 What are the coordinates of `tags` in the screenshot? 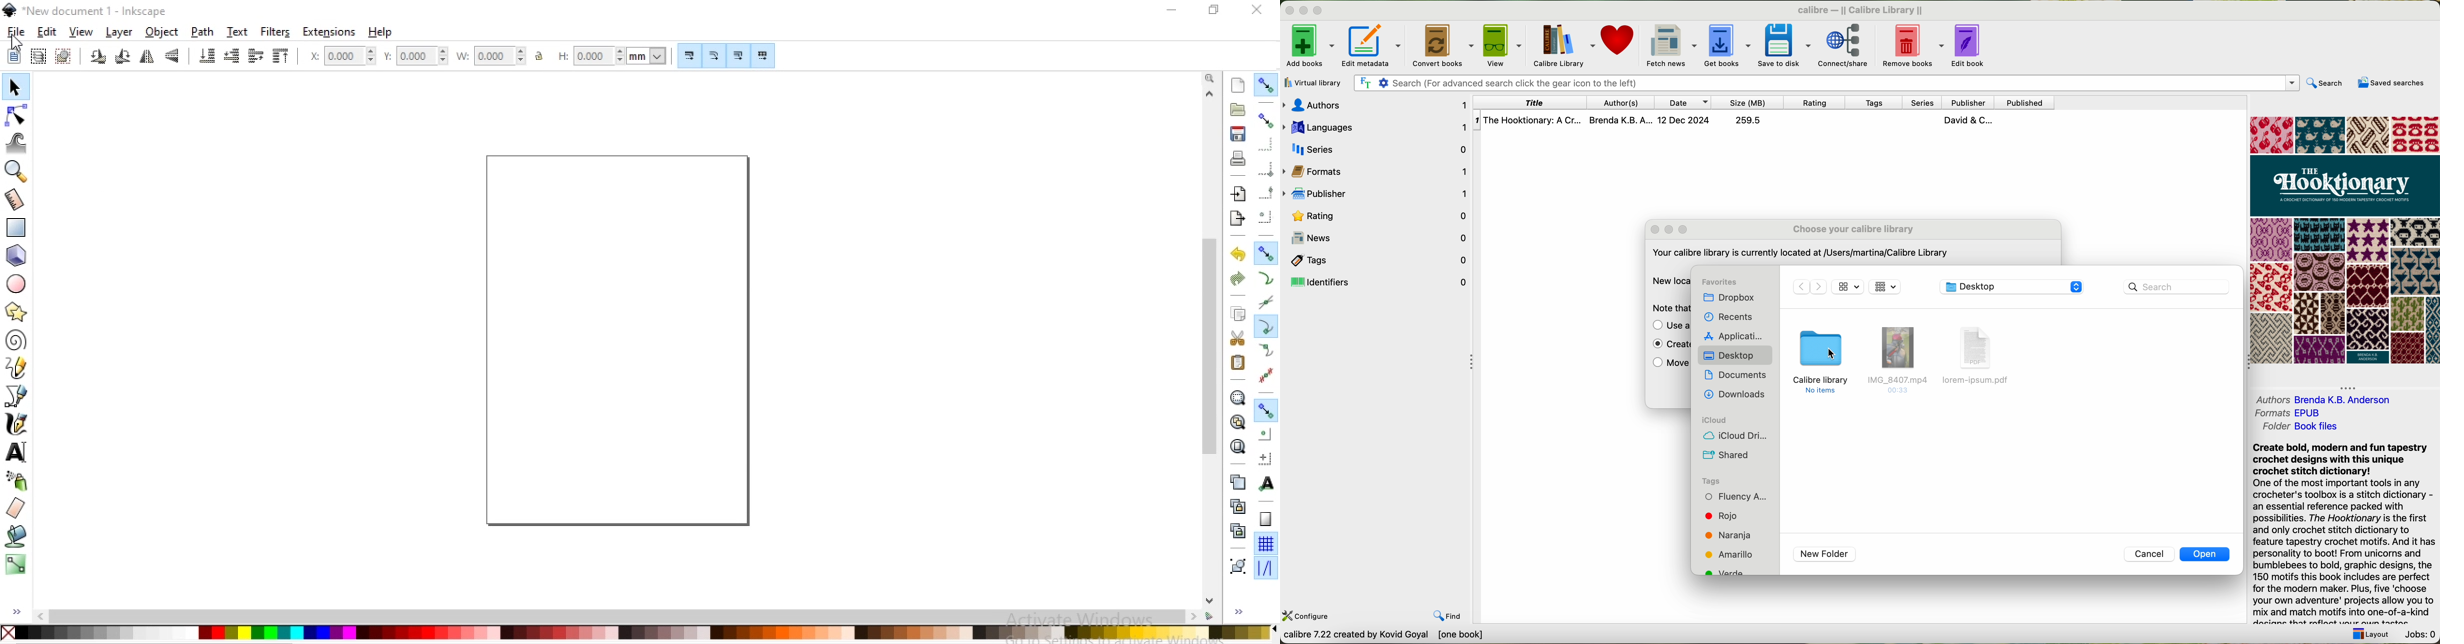 It's located at (1711, 481).